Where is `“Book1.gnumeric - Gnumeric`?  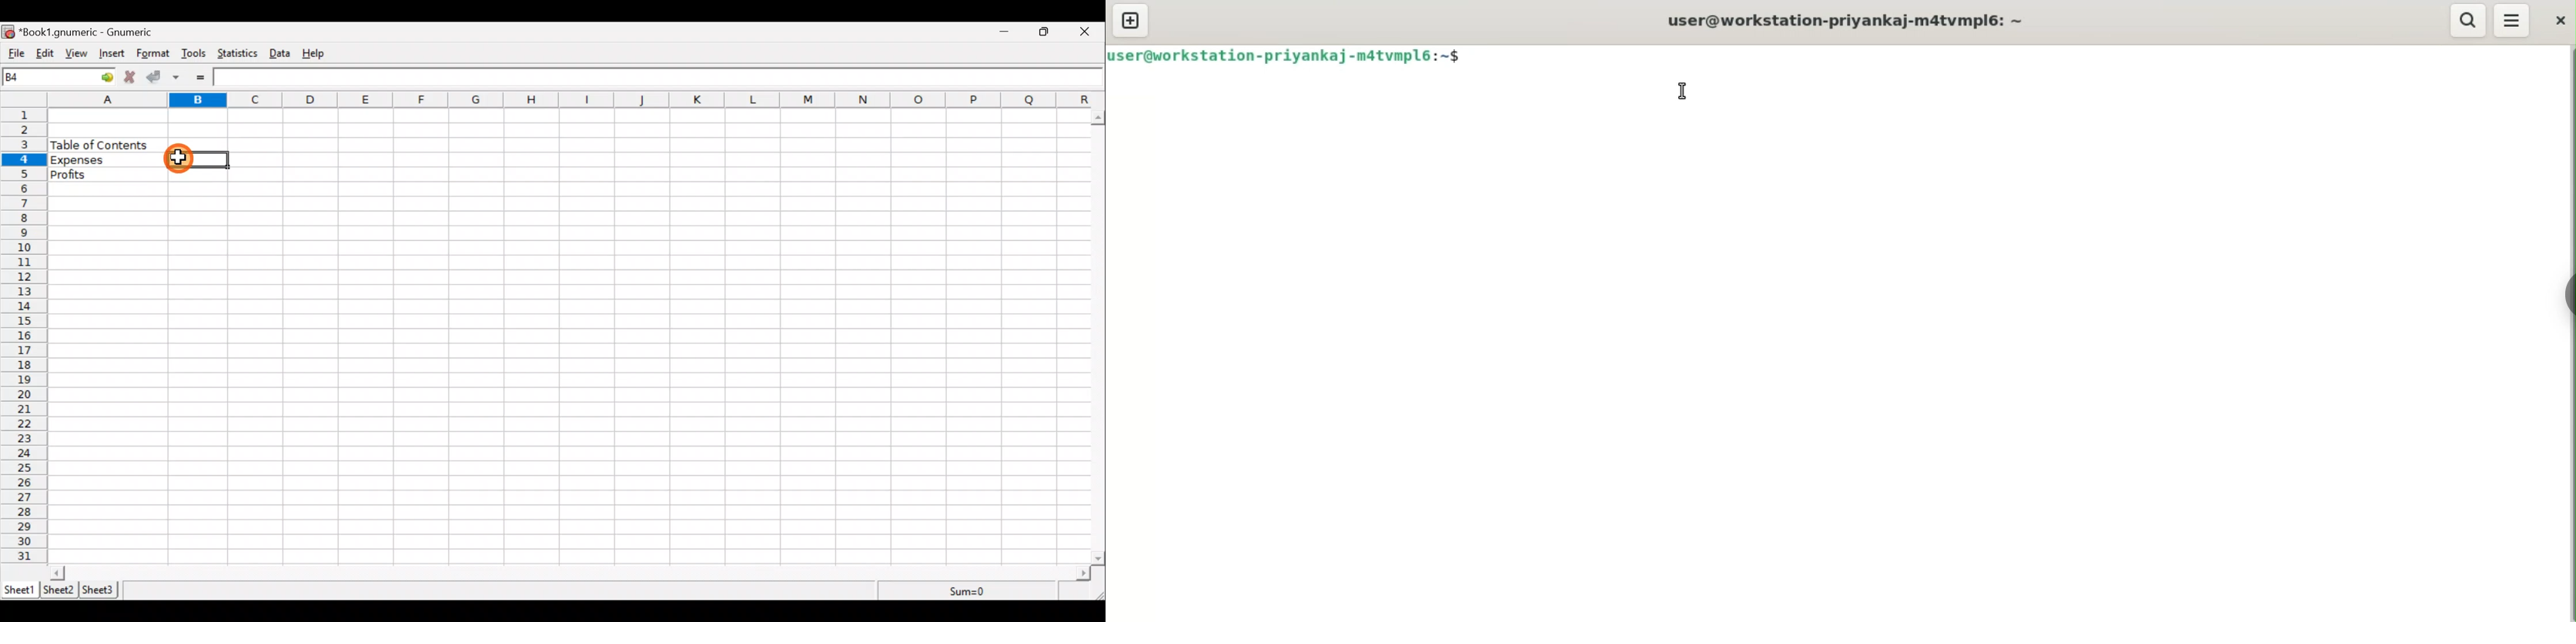 “Book1.gnumeric - Gnumeric is located at coordinates (92, 32).